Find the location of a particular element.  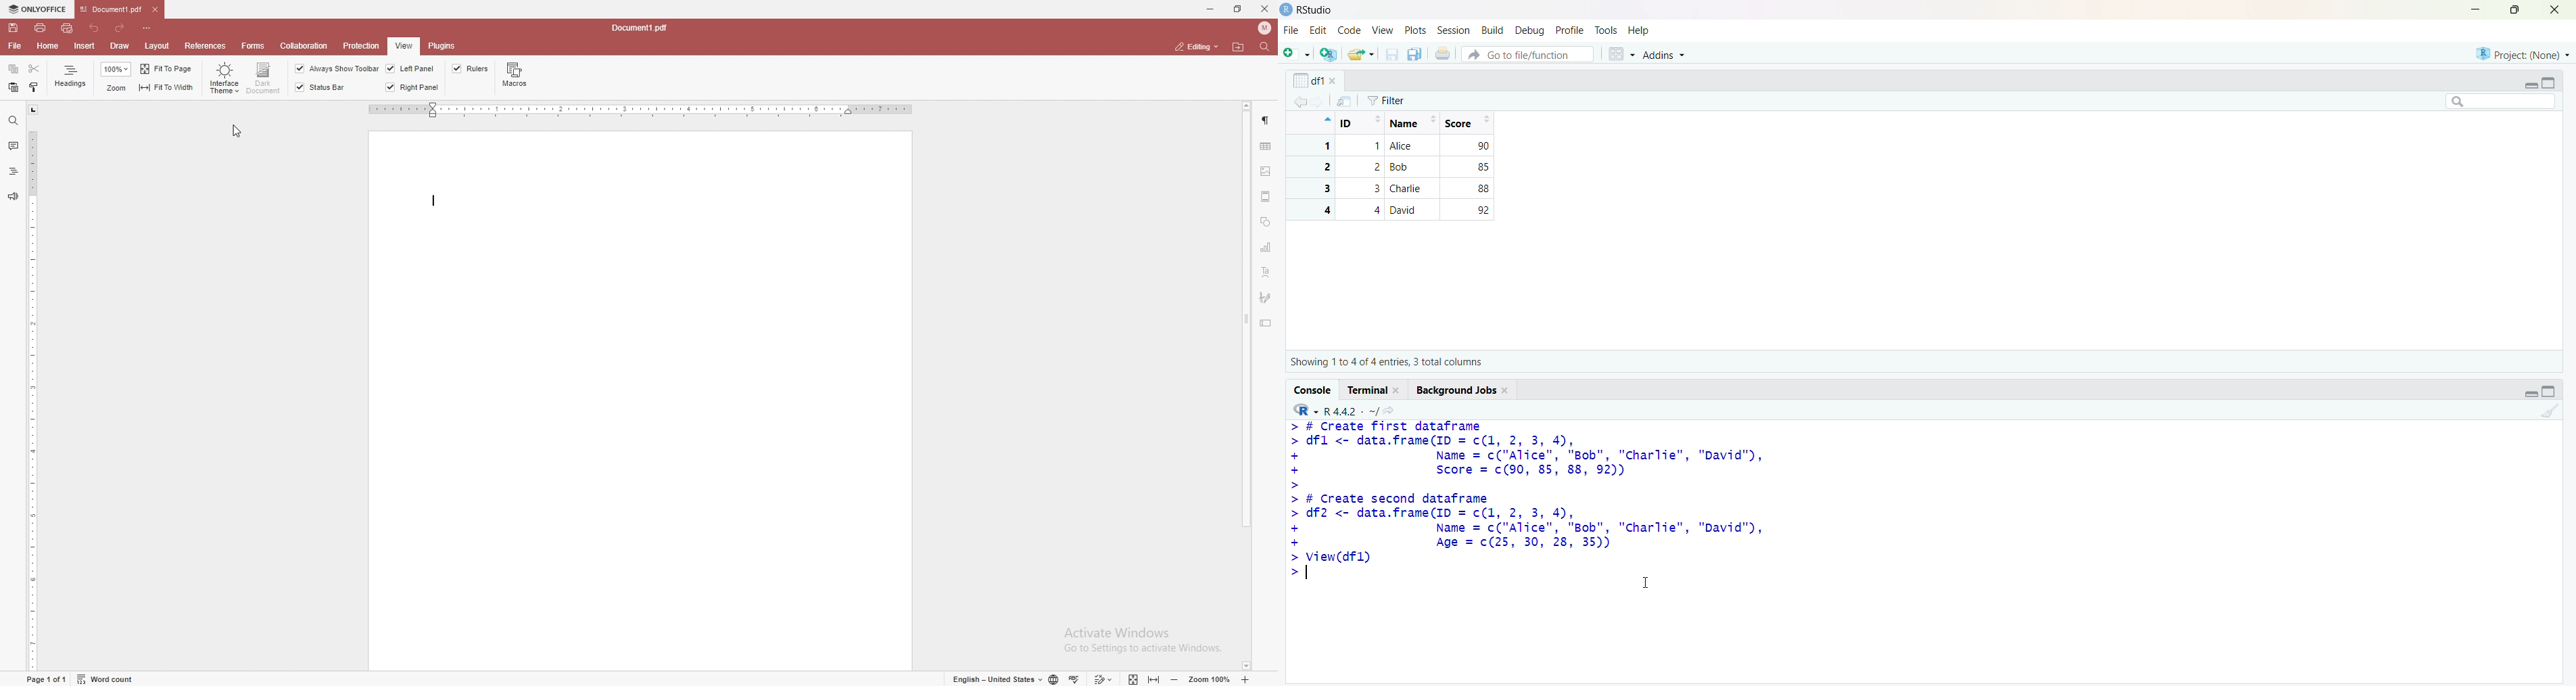

ID is located at coordinates (1361, 123).